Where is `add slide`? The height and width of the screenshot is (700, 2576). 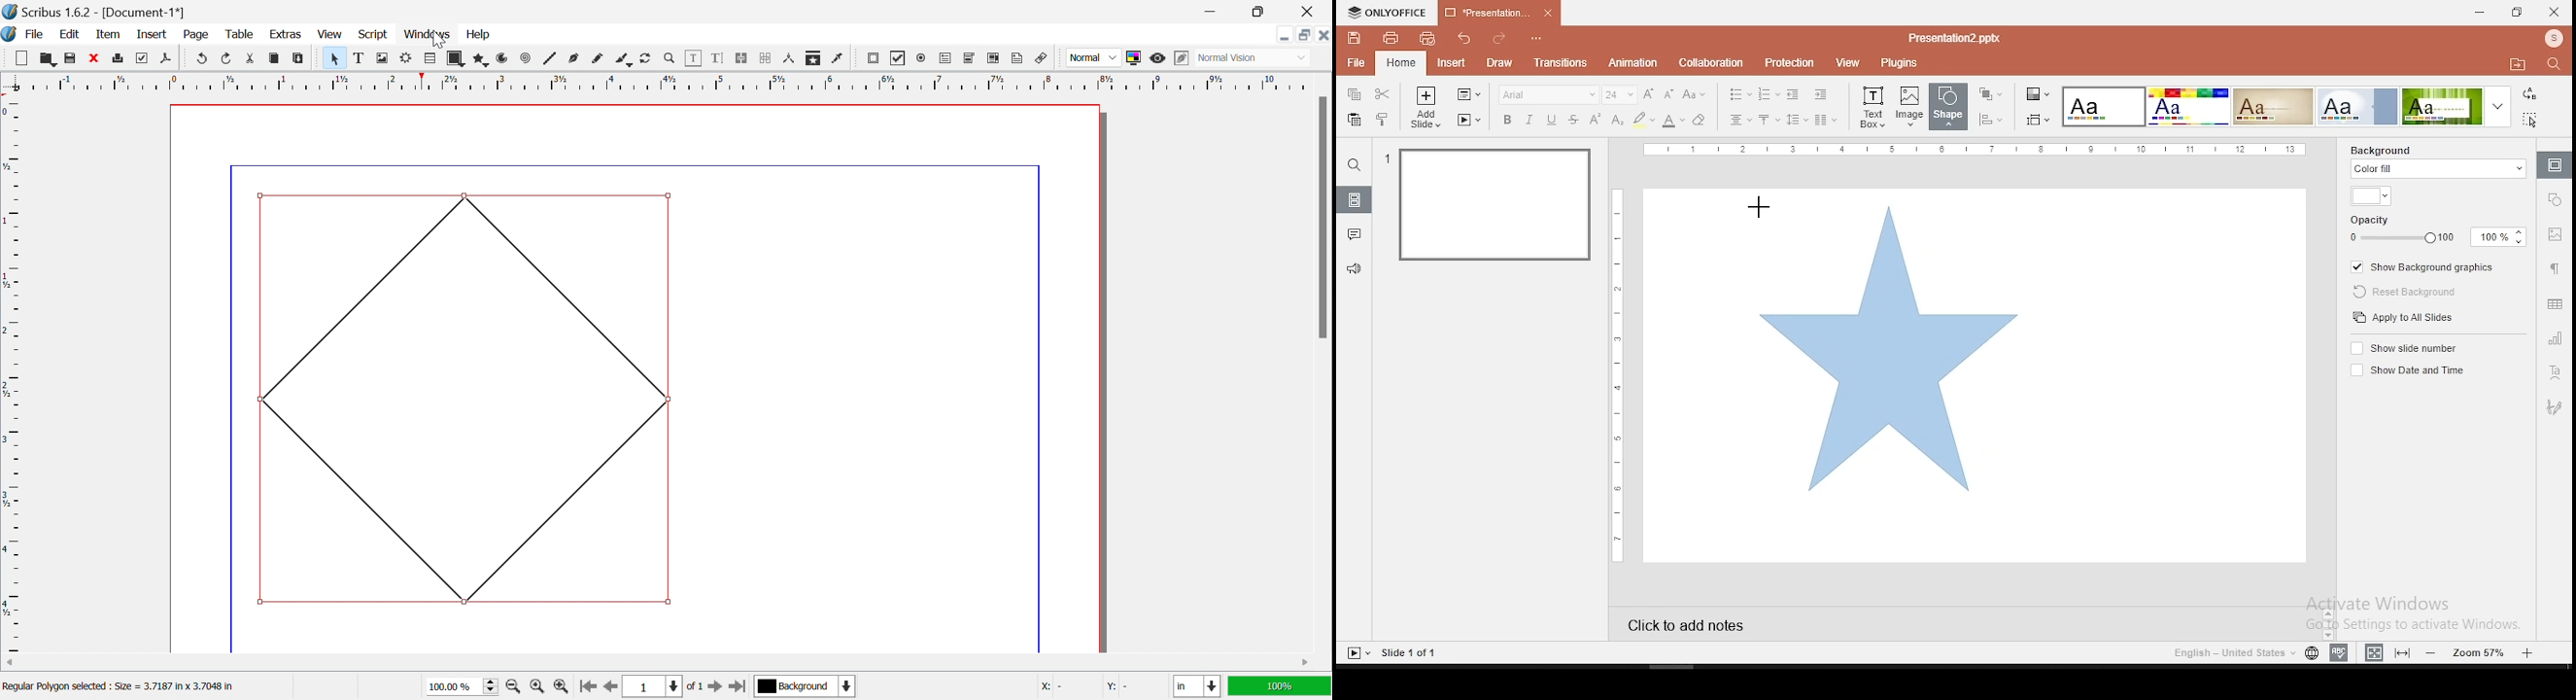 add slide is located at coordinates (1425, 107).